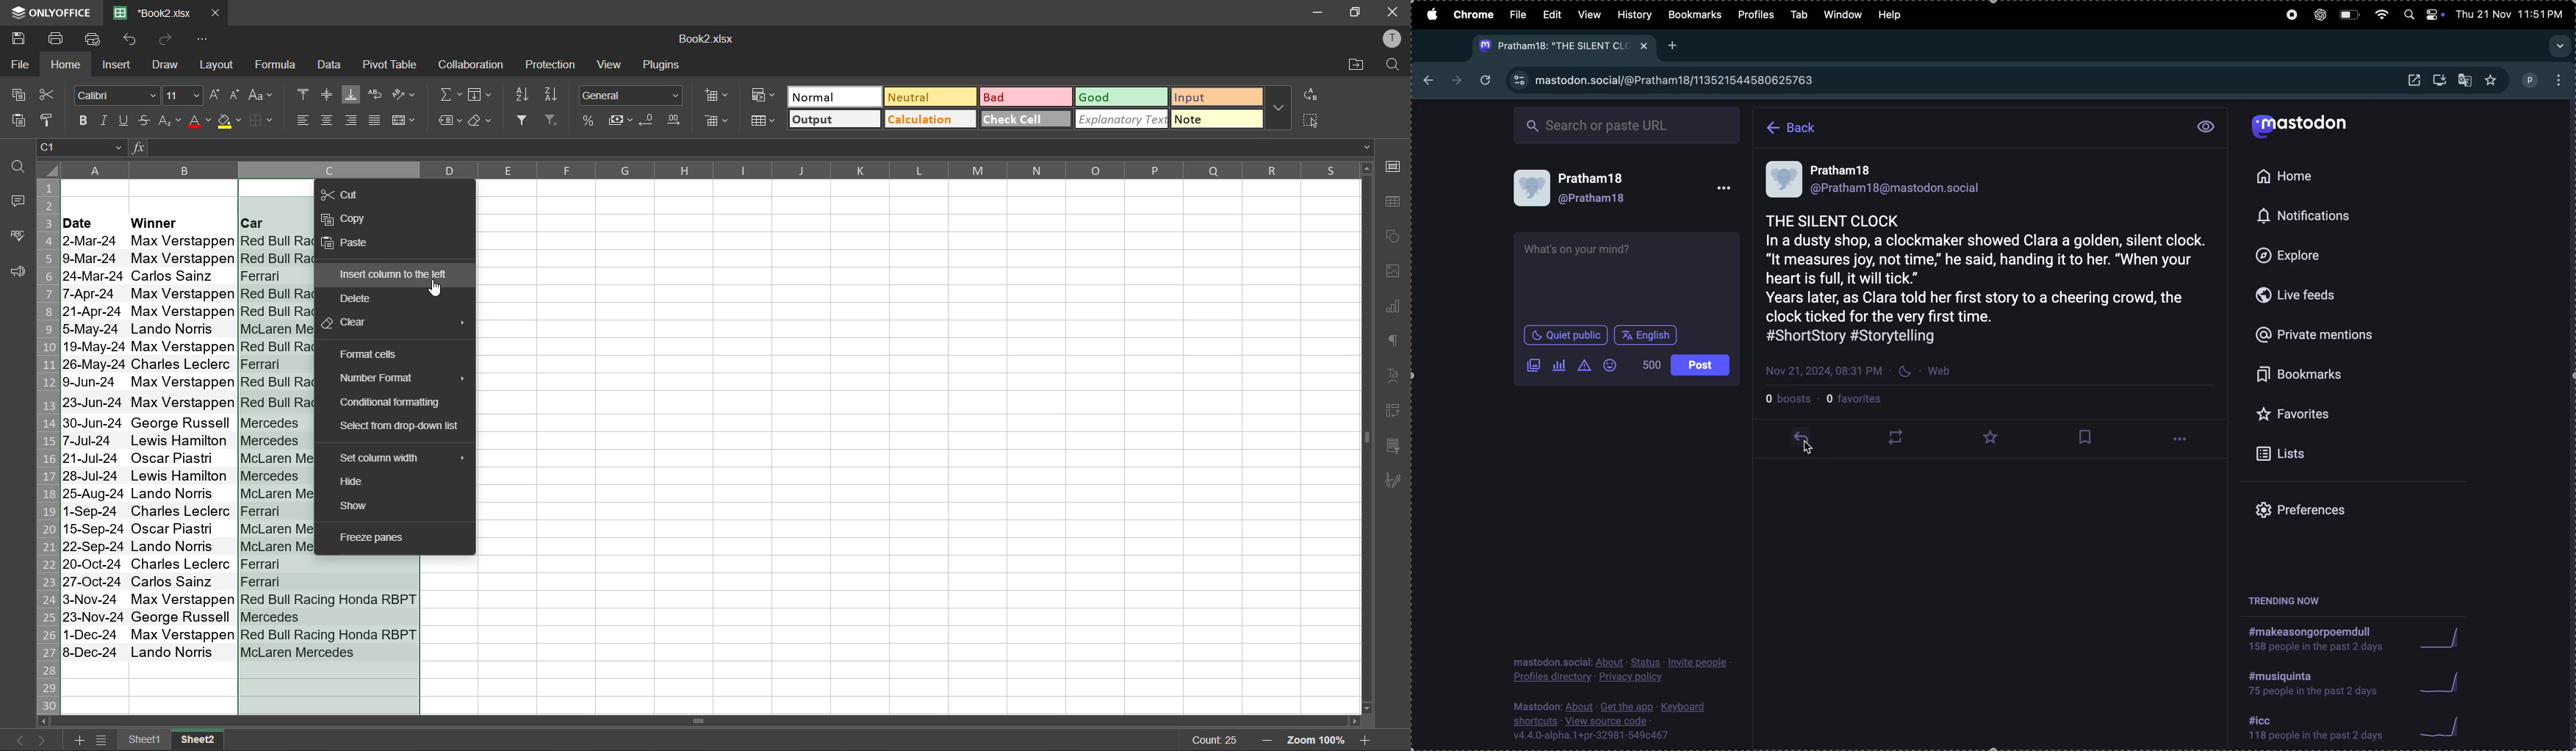 This screenshot has height=756, width=2576. Describe the element at coordinates (1392, 202) in the screenshot. I see `table` at that location.